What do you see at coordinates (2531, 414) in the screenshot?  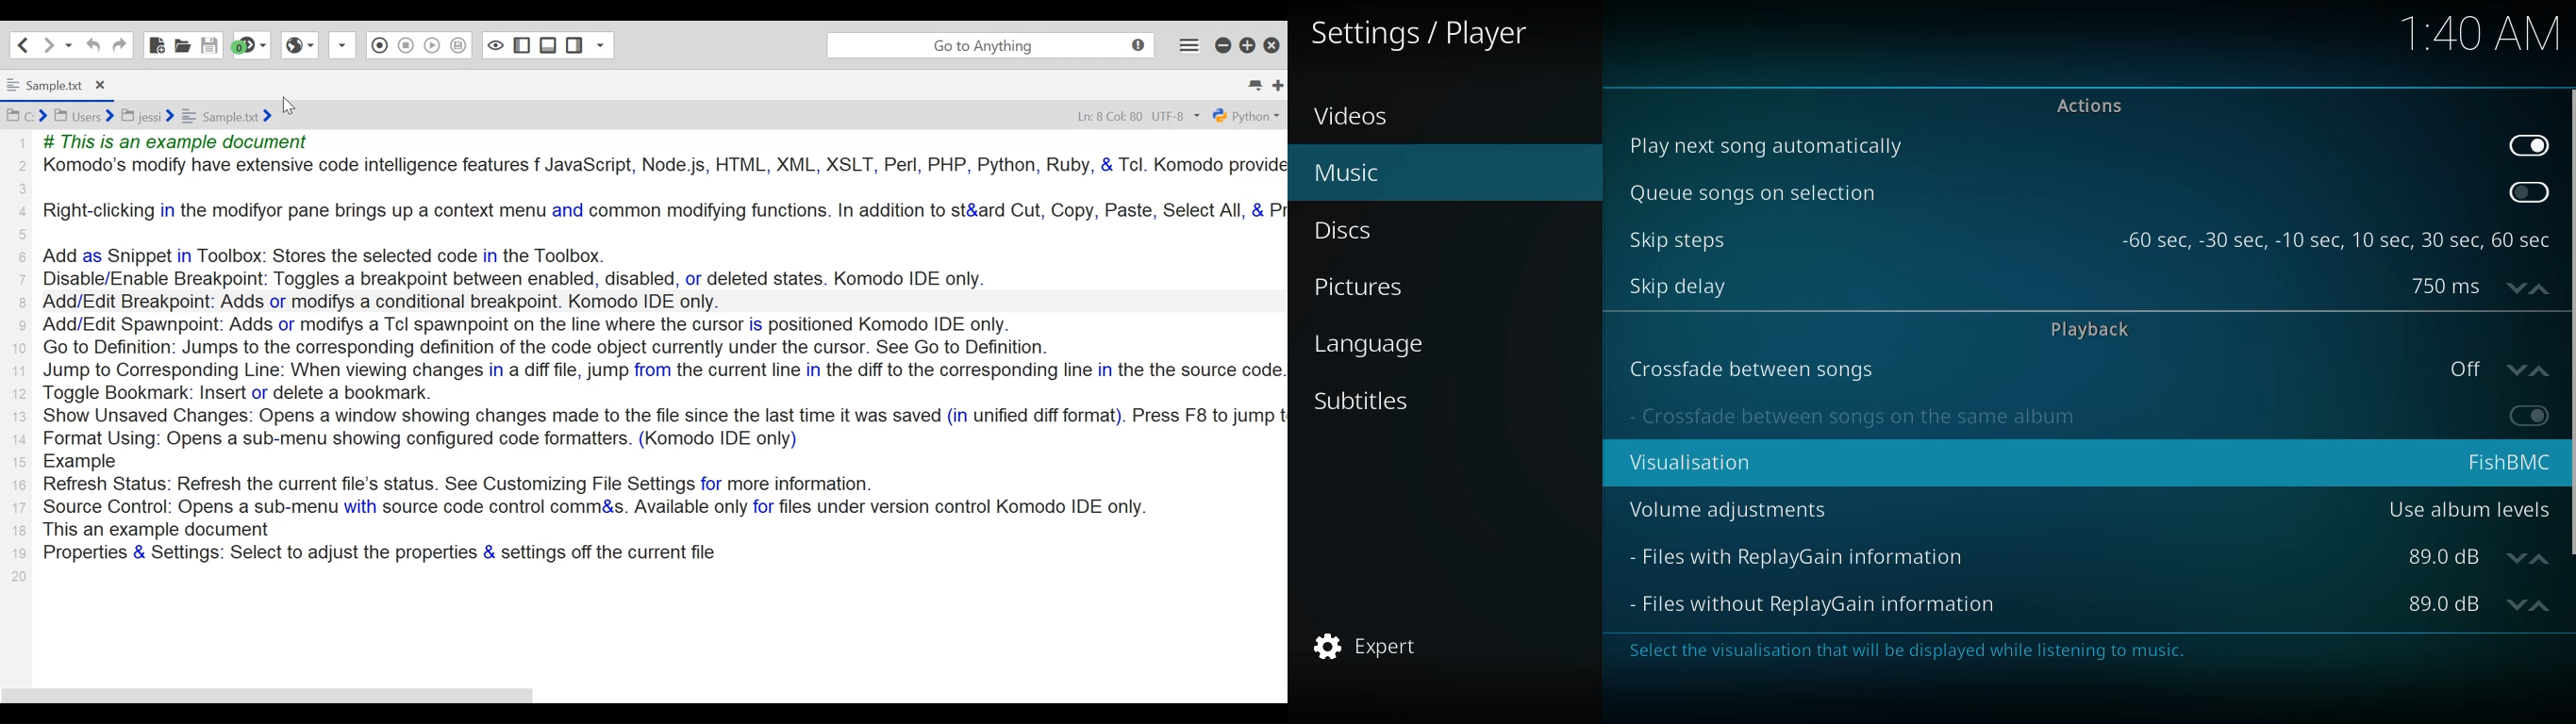 I see `enable` at bounding box center [2531, 414].